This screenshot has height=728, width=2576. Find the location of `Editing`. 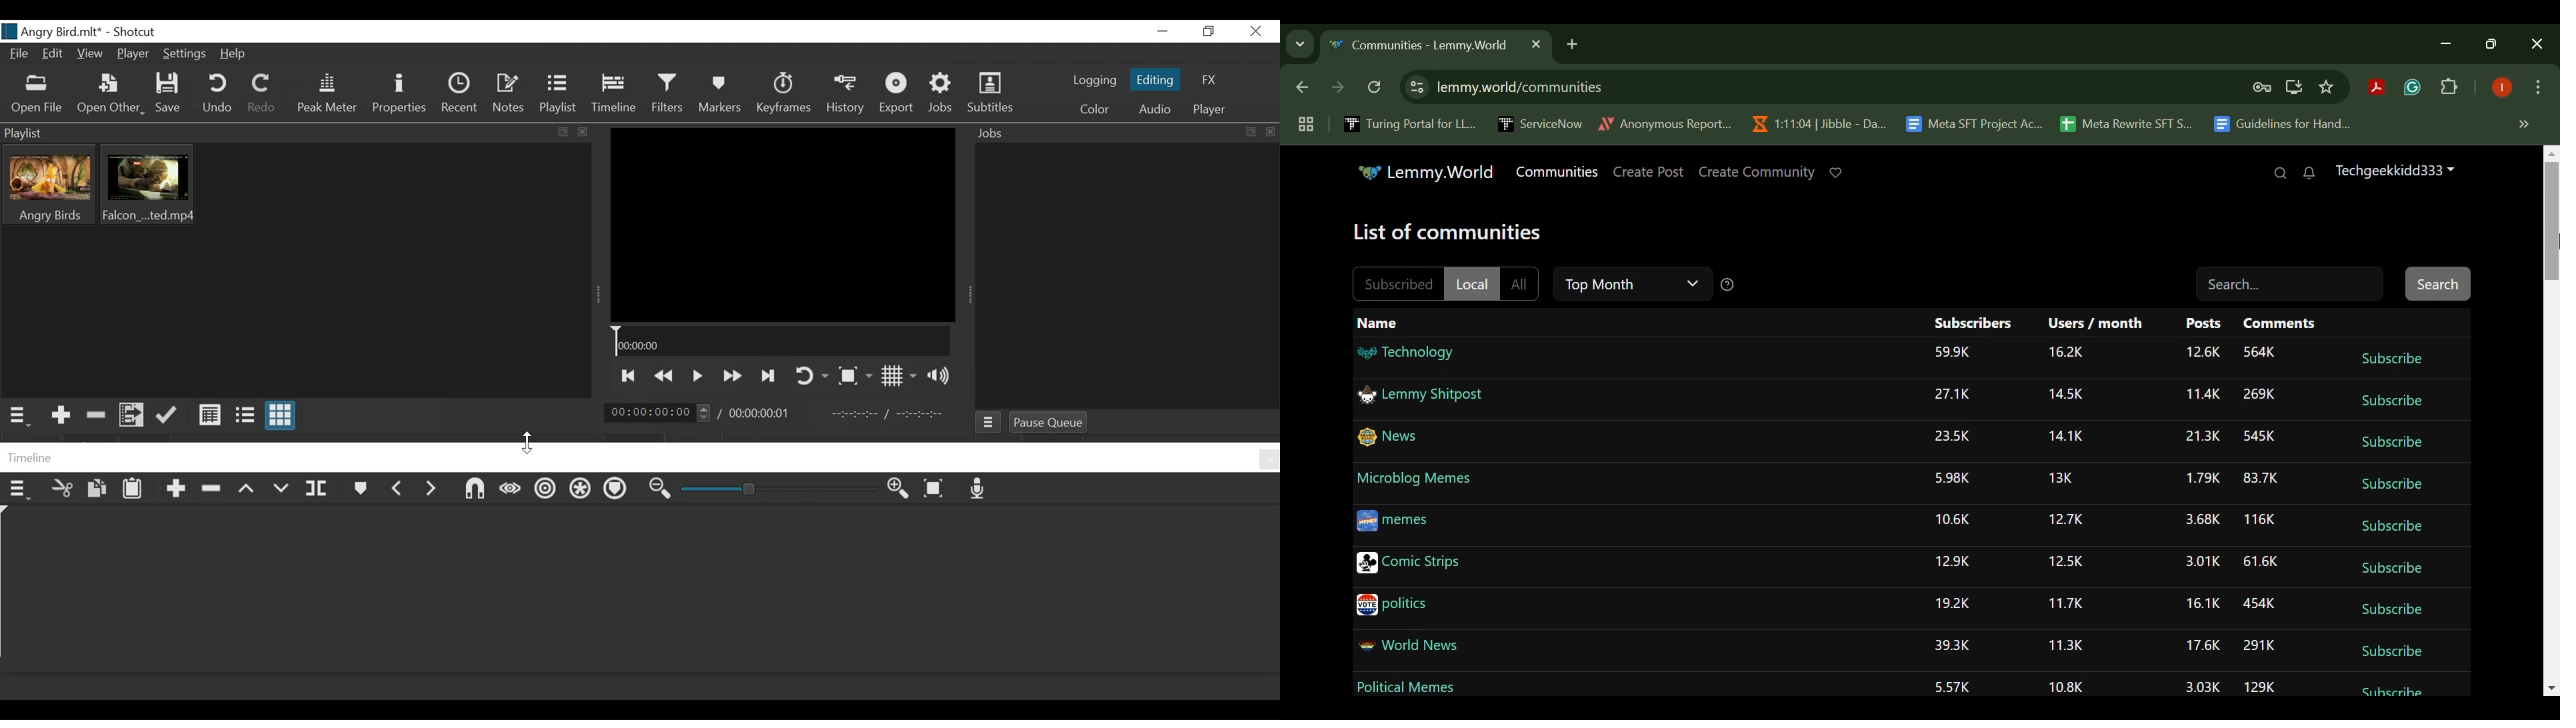

Editing is located at coordinates (1155, 78).